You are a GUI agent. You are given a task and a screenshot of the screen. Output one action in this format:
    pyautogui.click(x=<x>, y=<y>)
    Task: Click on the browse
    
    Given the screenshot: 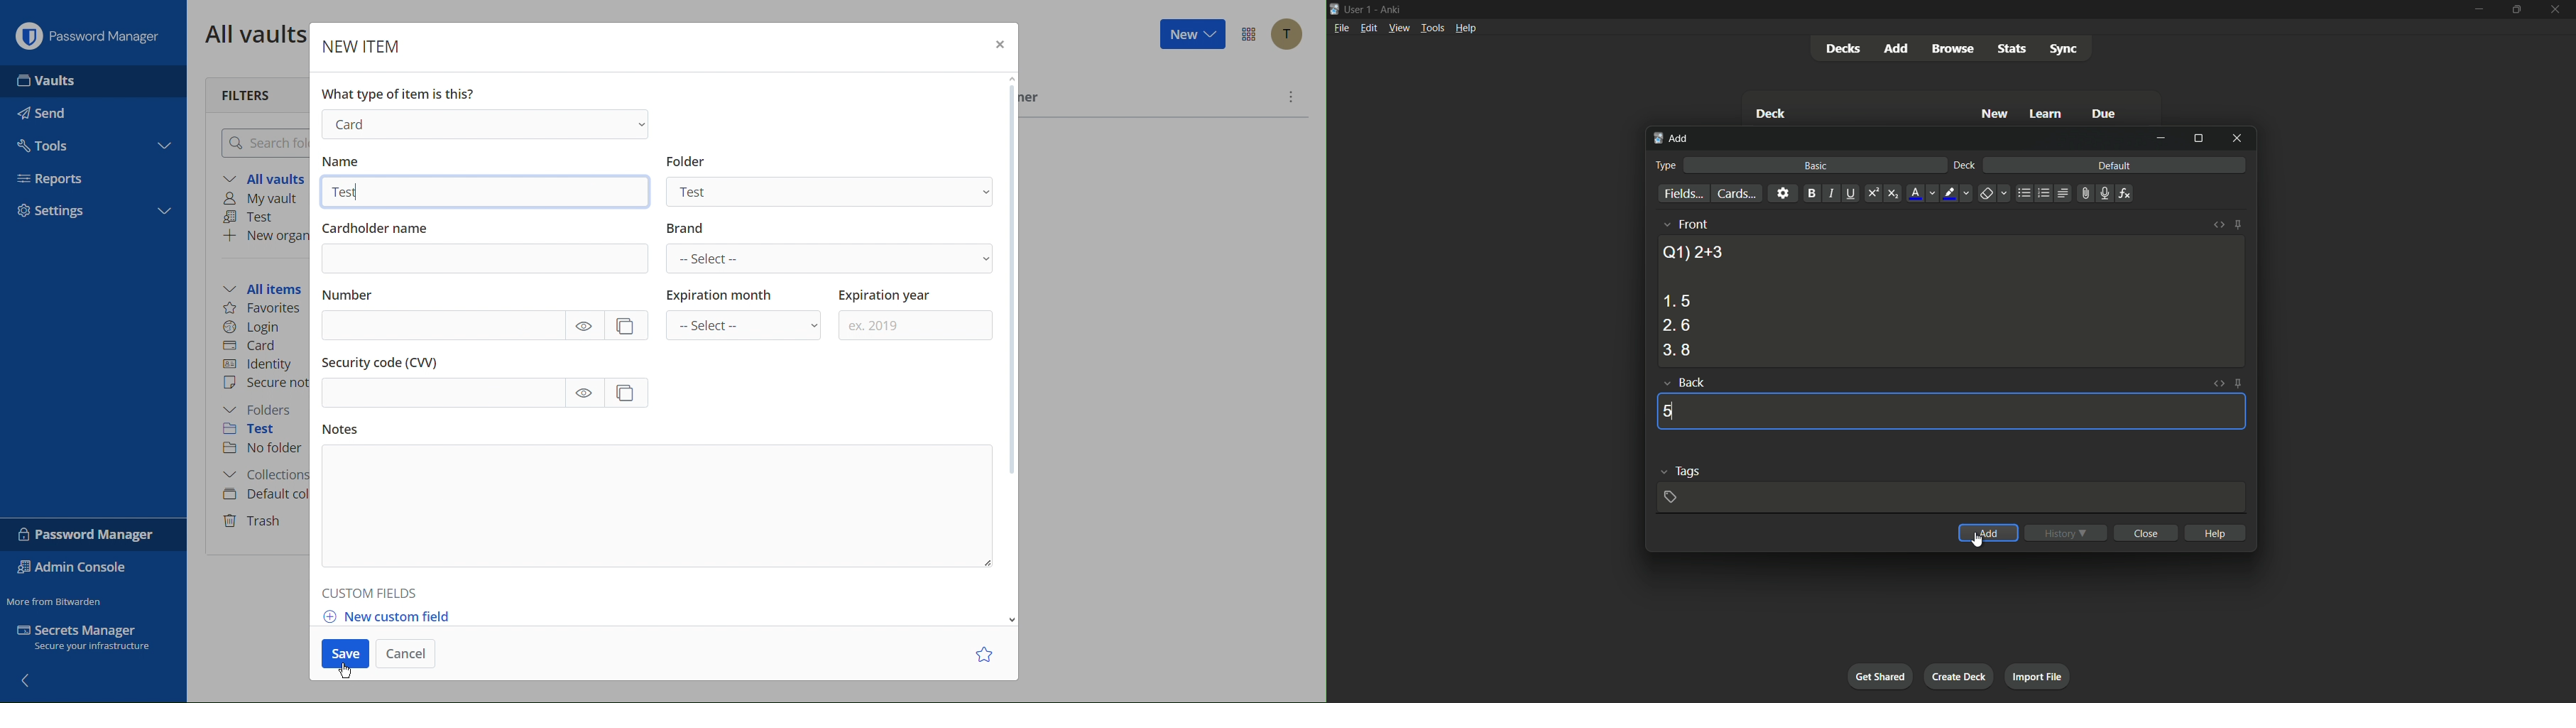 What is the action you would take?
    pyautogui.click(x=1952, y=49)
    